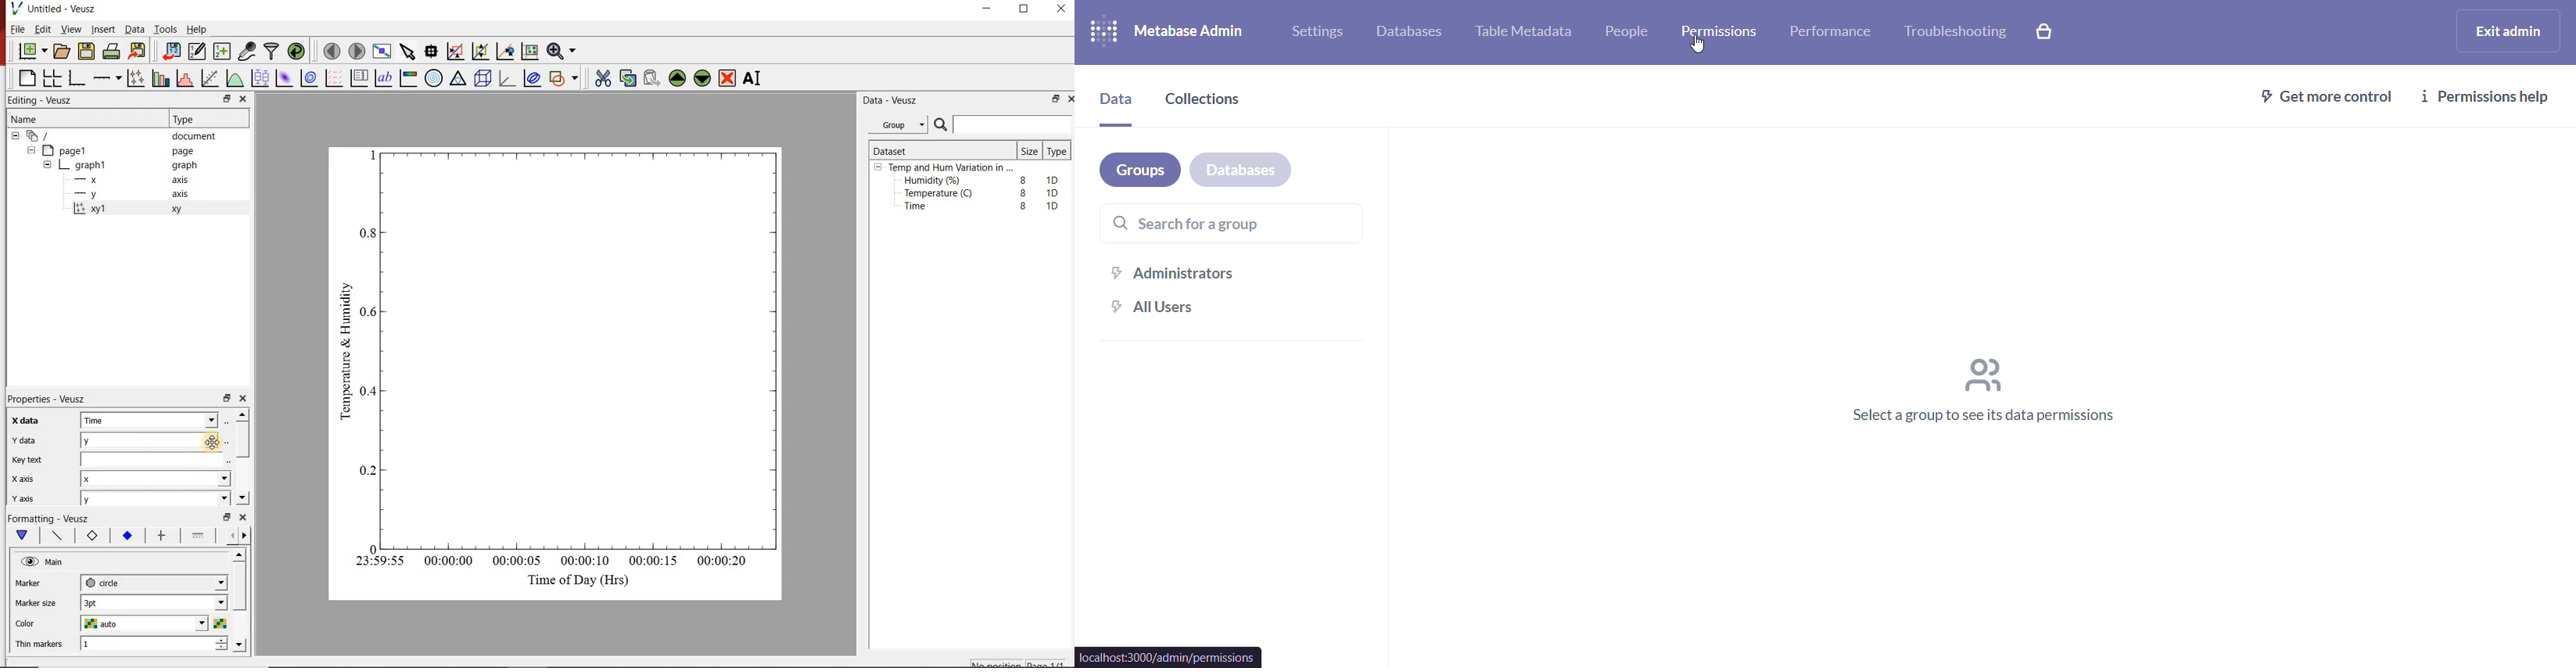 This screenshot has height=672, width=2576. I want to click on Name, so click(36, 120).